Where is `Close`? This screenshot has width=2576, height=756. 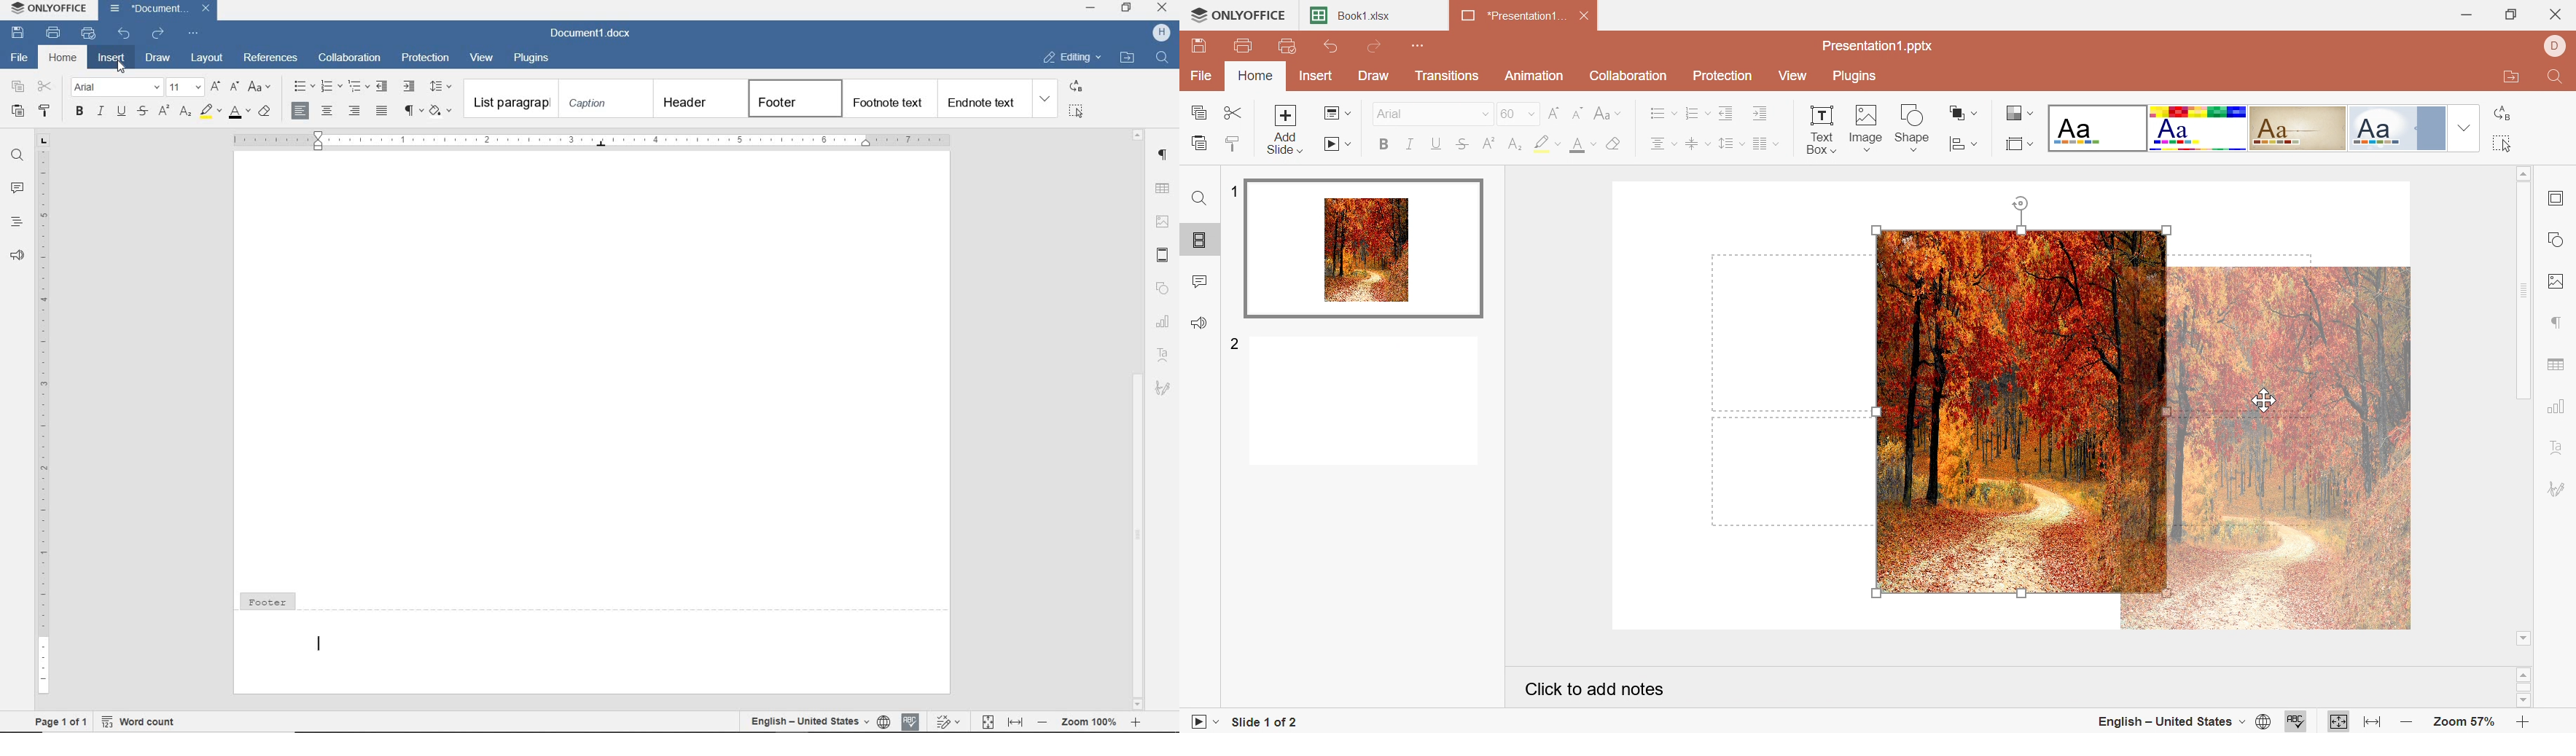
Close is located at coordinates (205, 8).